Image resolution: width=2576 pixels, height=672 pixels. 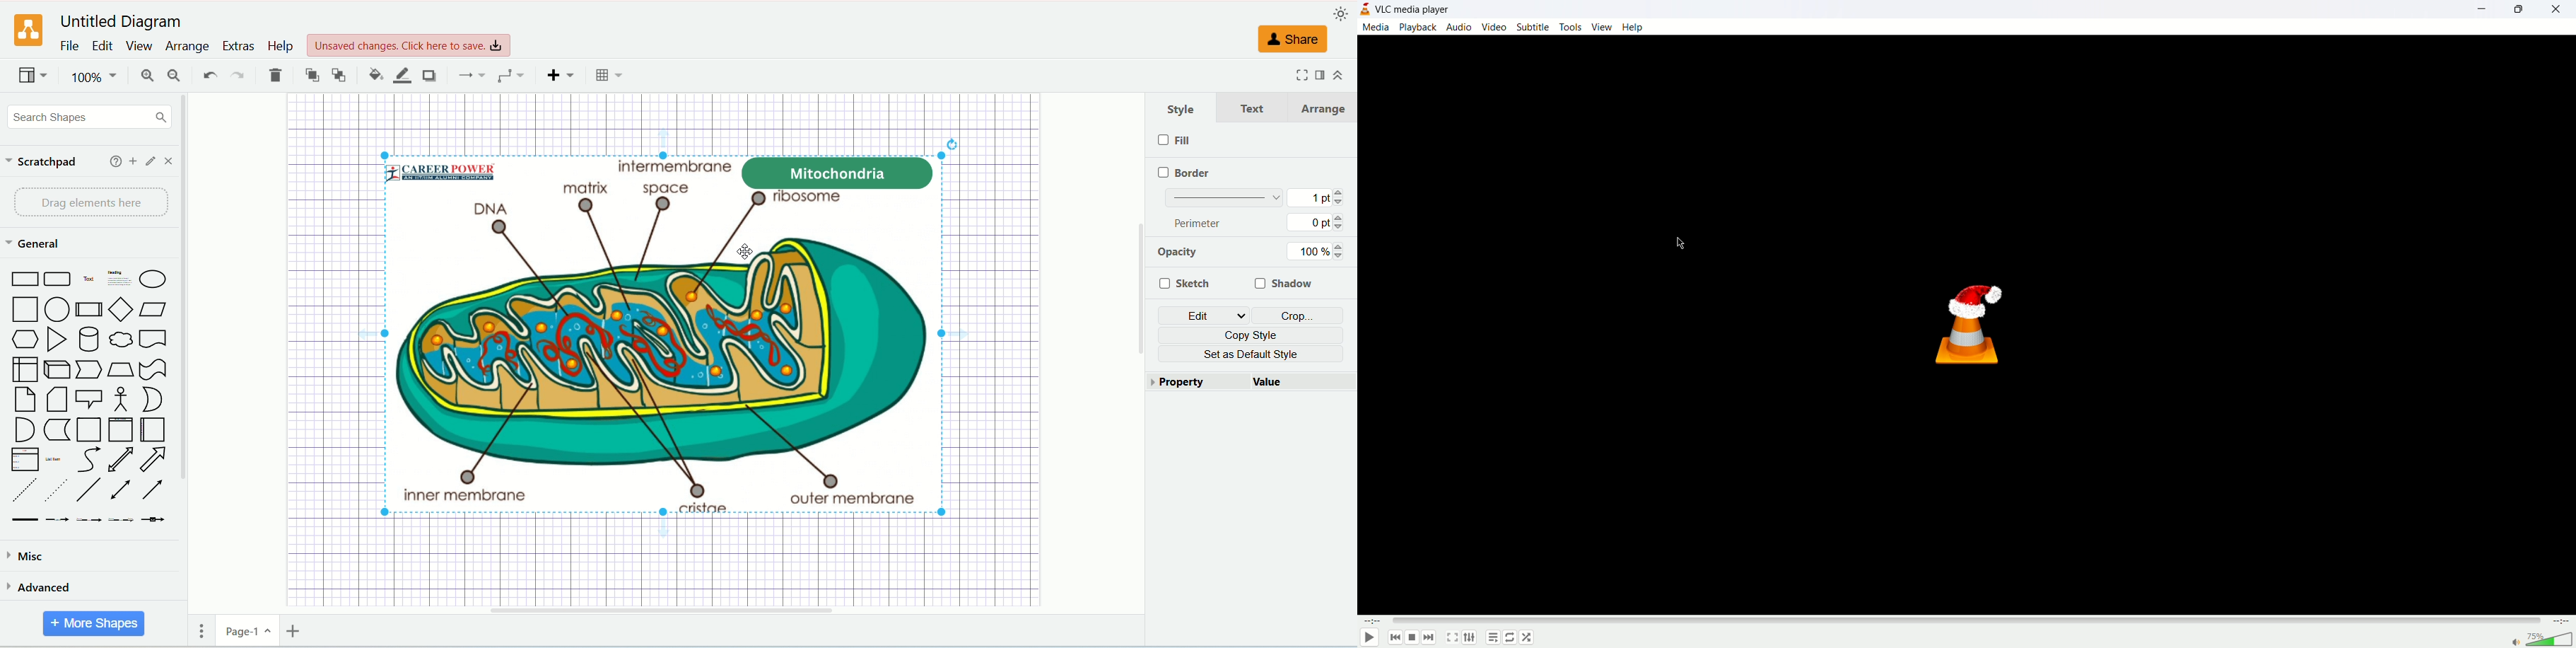 I want to click on waypoints, so click(x=510, y=76).